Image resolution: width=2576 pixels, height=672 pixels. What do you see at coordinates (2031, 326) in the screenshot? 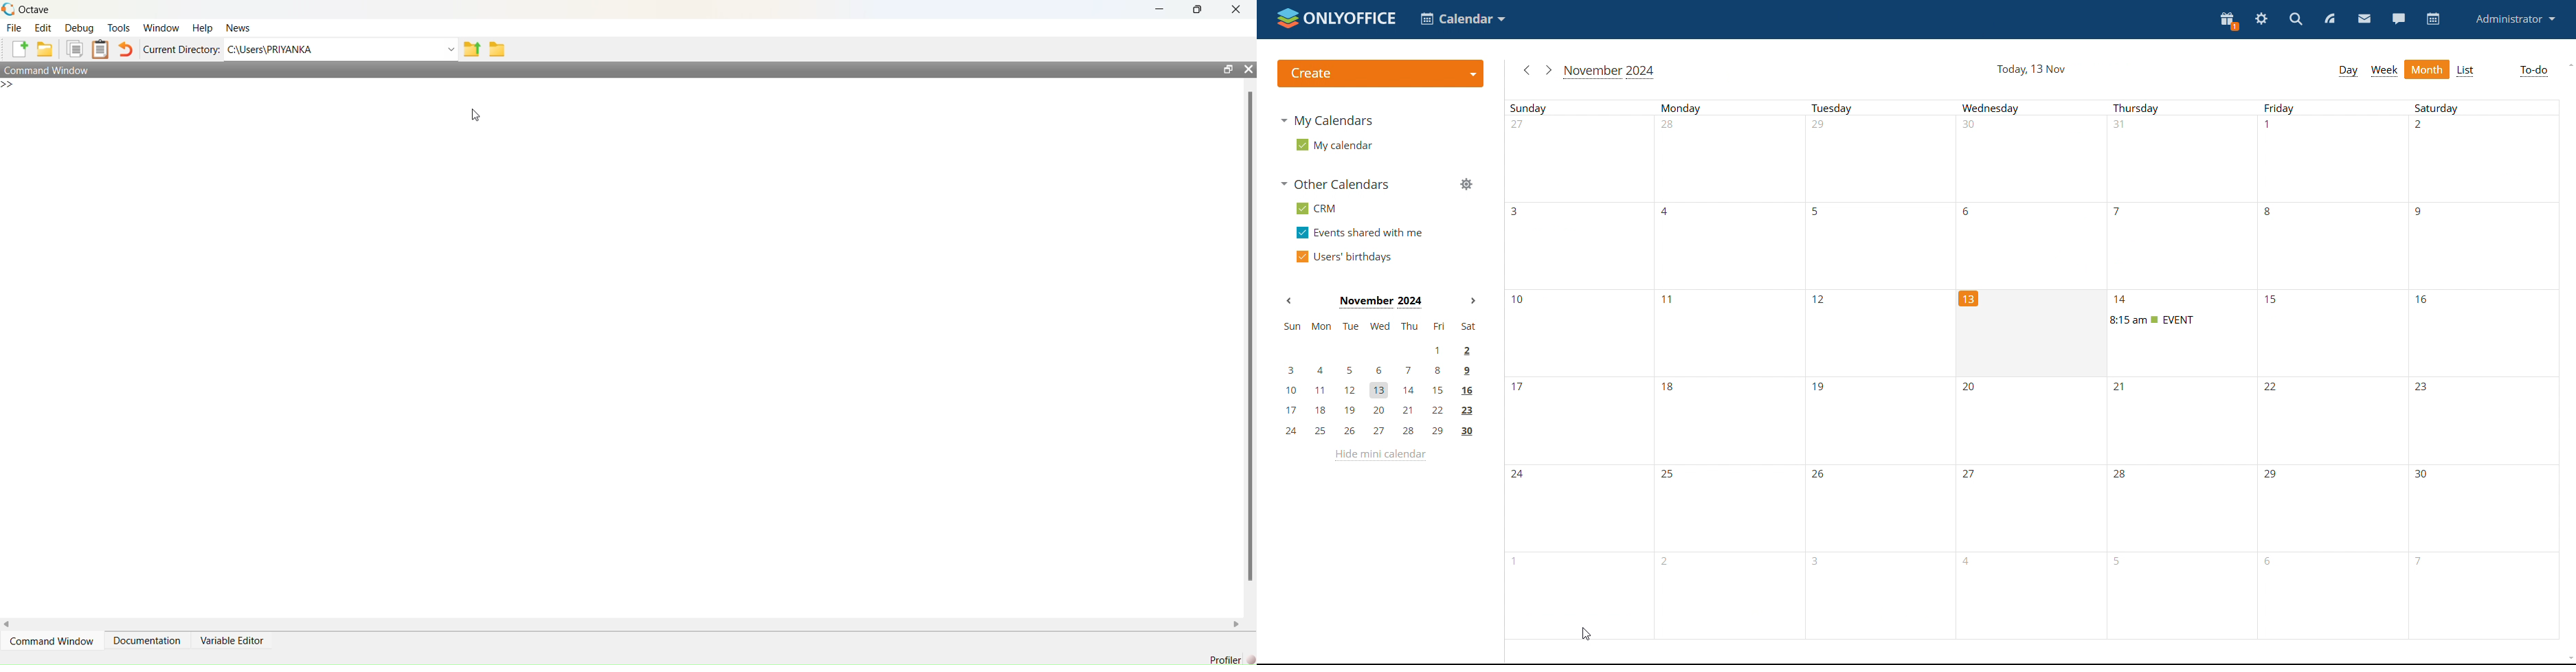
I see `current date ` at bounding box center [2031, 326].